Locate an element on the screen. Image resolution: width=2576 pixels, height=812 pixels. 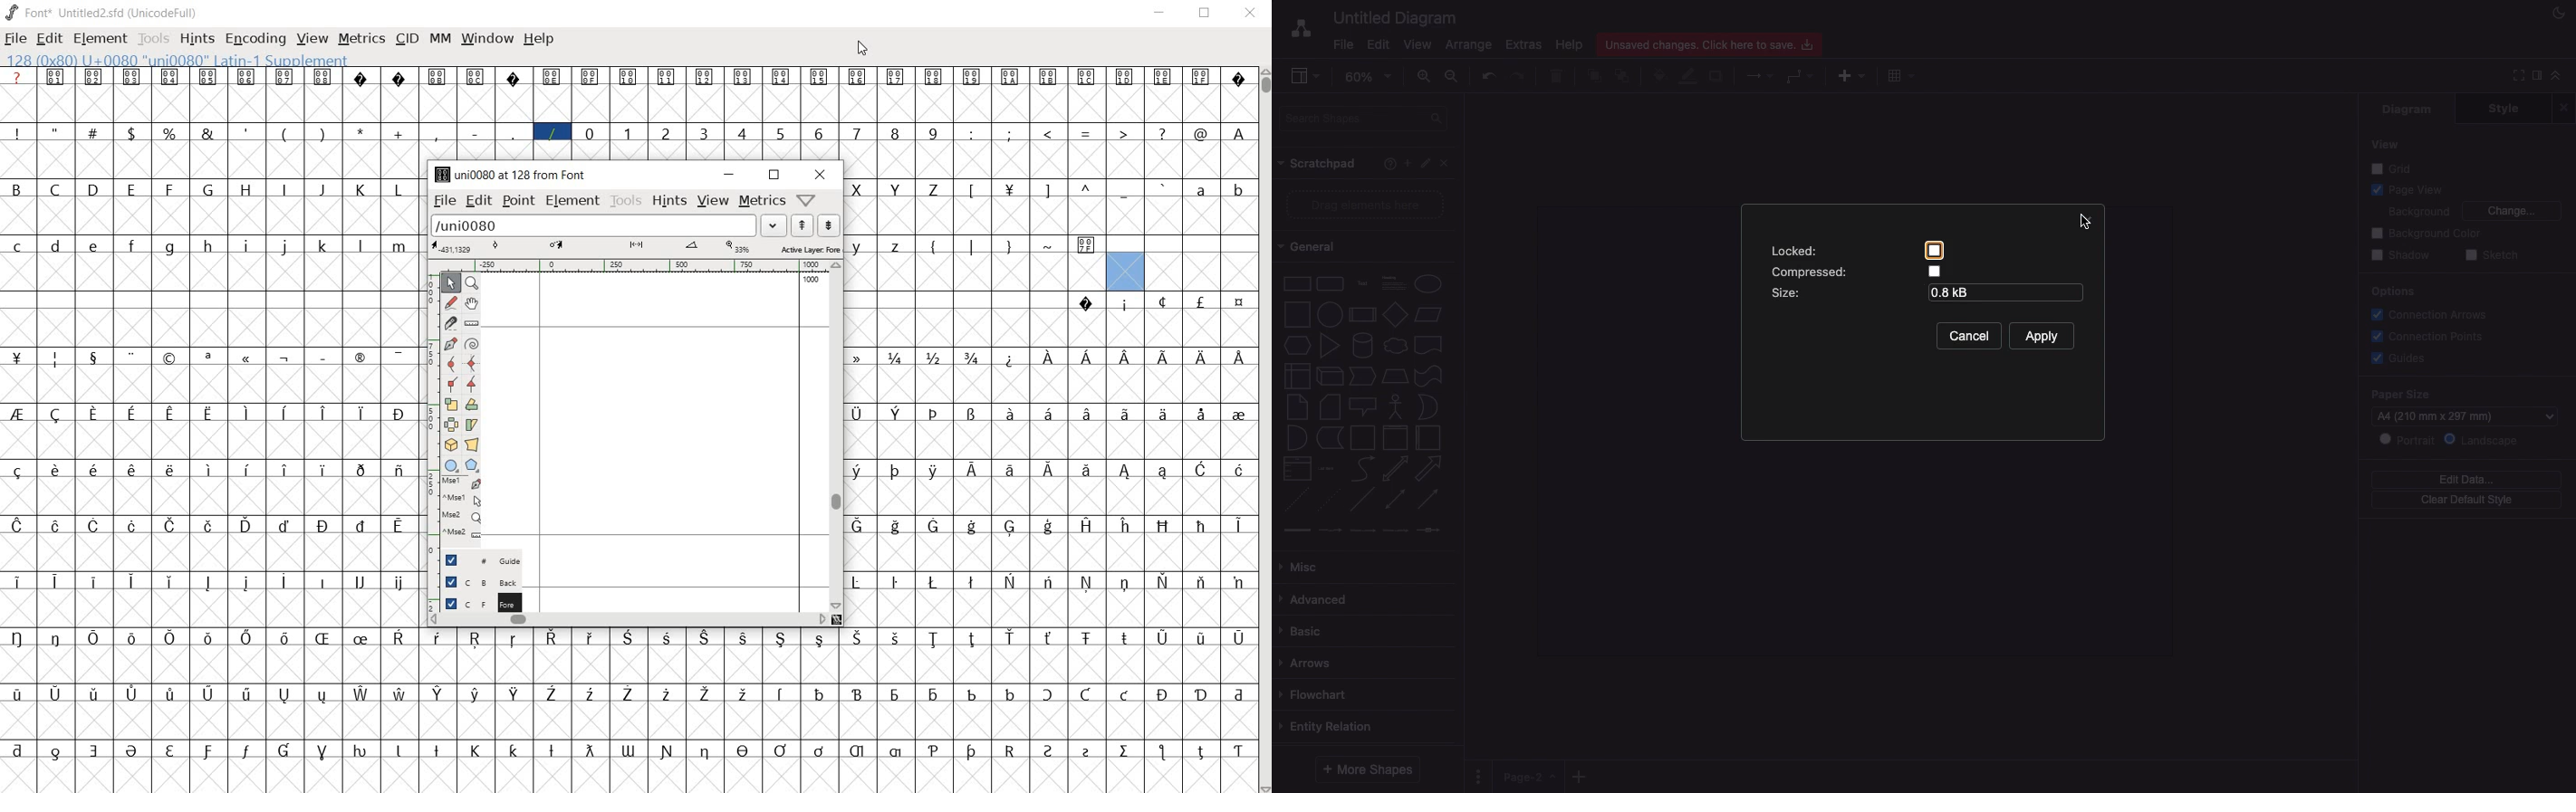
glyph is located at coordinates (284, 750).